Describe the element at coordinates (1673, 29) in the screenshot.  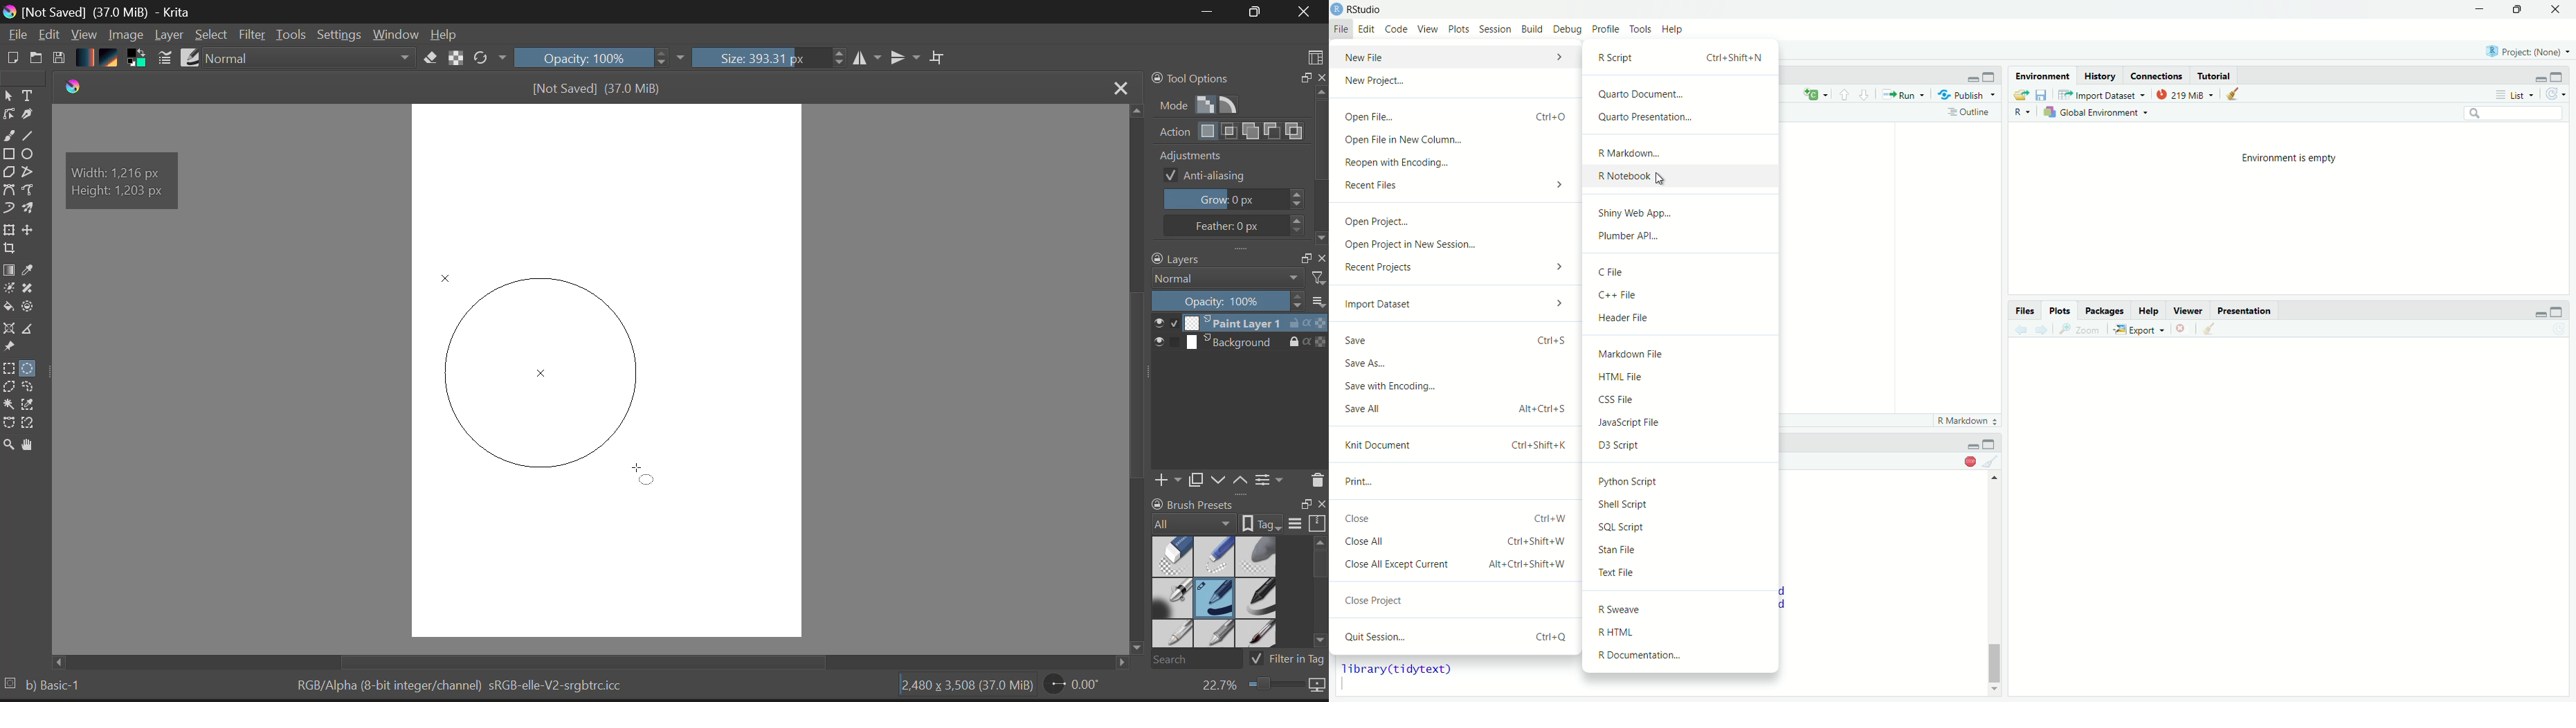
I see `Help` at that location.